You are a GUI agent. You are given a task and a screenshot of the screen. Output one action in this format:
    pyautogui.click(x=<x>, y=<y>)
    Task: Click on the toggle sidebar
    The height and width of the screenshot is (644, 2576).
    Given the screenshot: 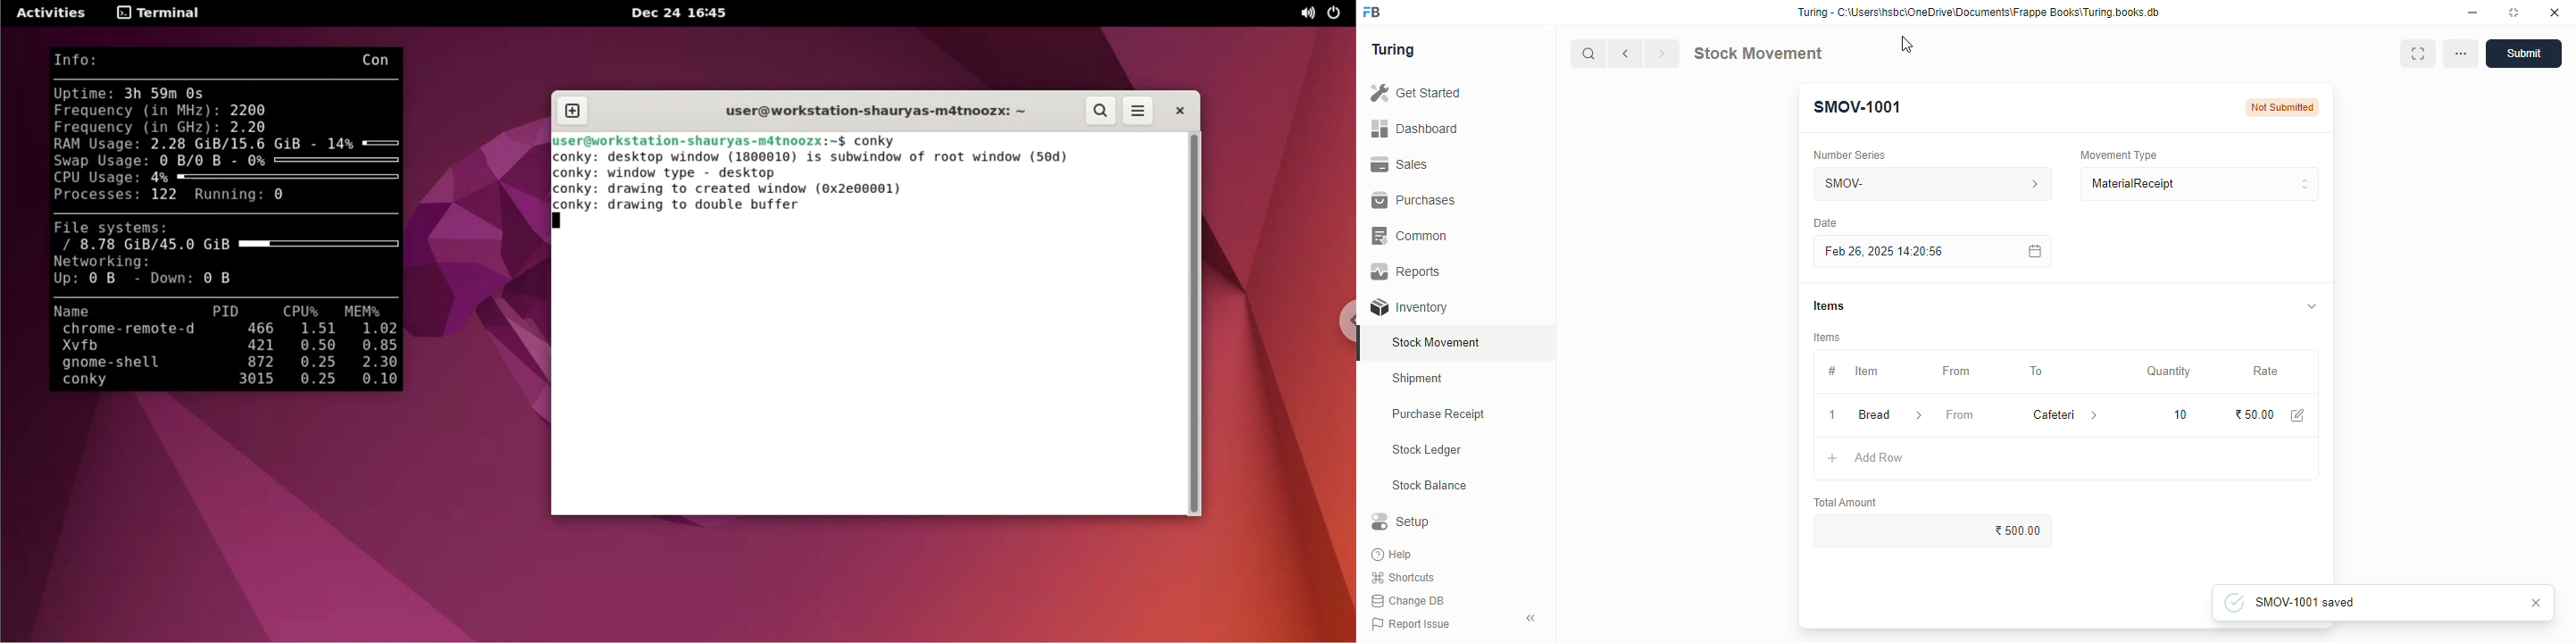 What is the action you would take?
    pyautogui.click(x=1531, y=618)
    